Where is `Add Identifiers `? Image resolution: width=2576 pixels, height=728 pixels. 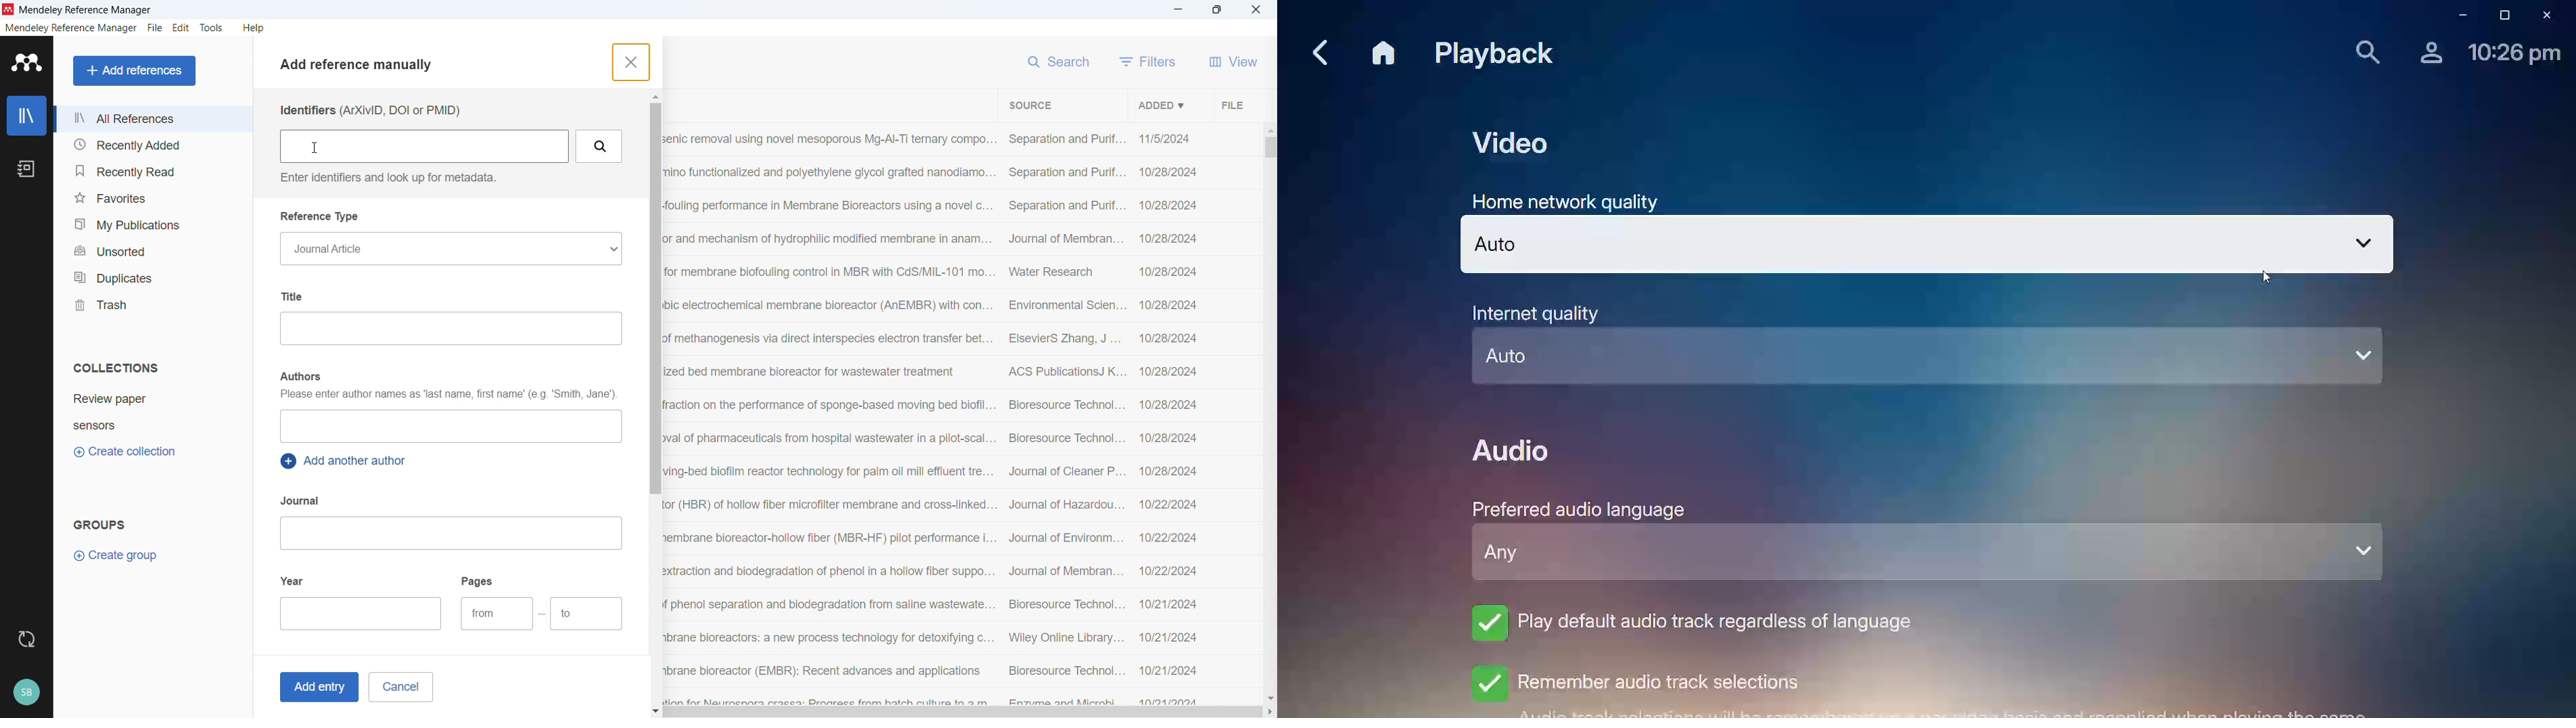 Add Identifiers  is located at coordinates (425, 146).